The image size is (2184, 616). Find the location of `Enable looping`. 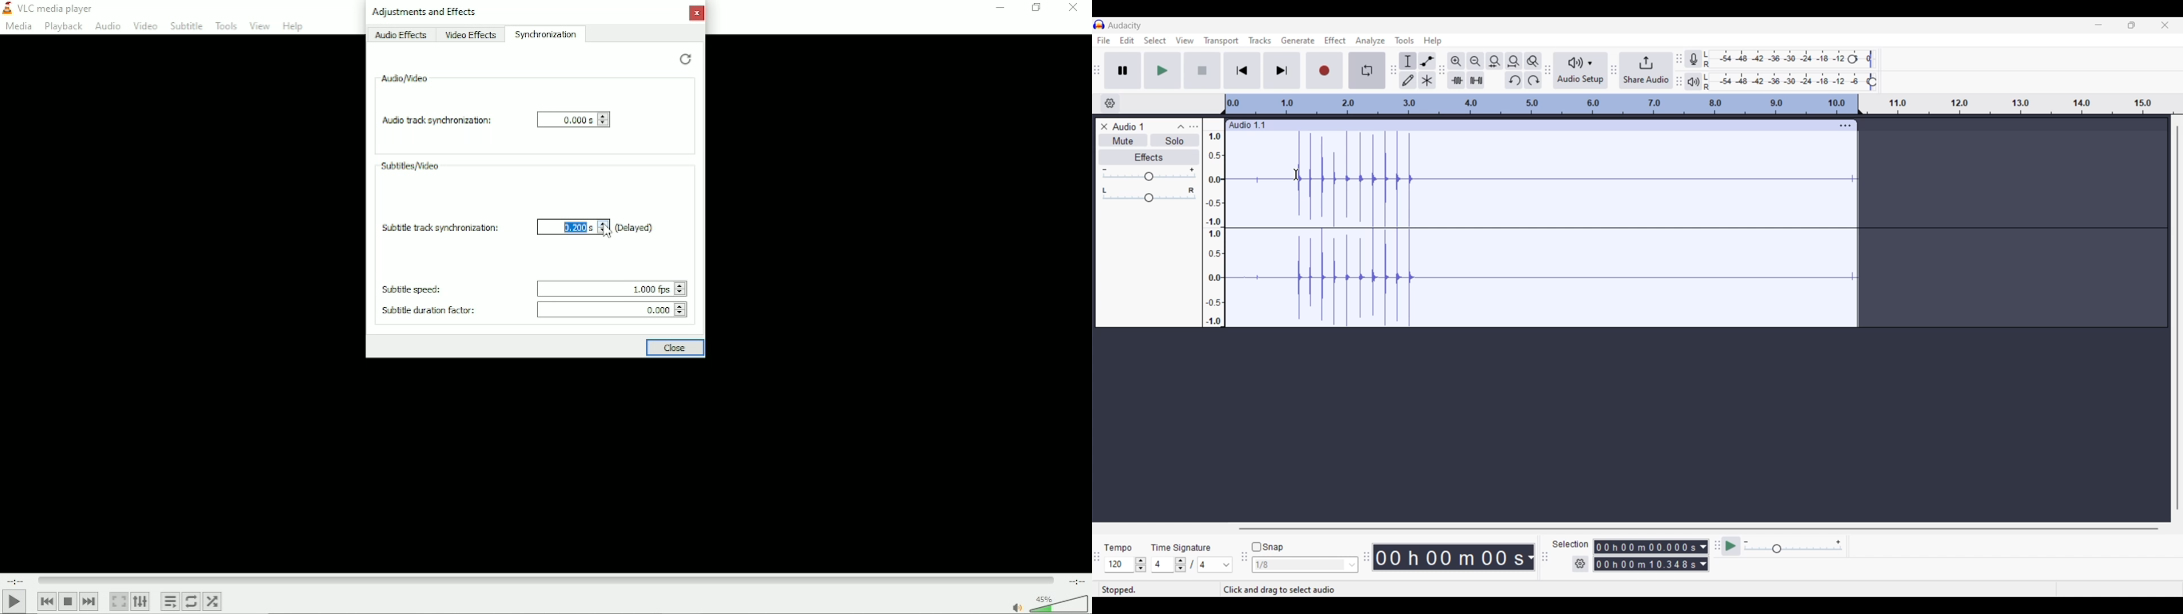

Enable looping is located at coordinates (1368, 70).